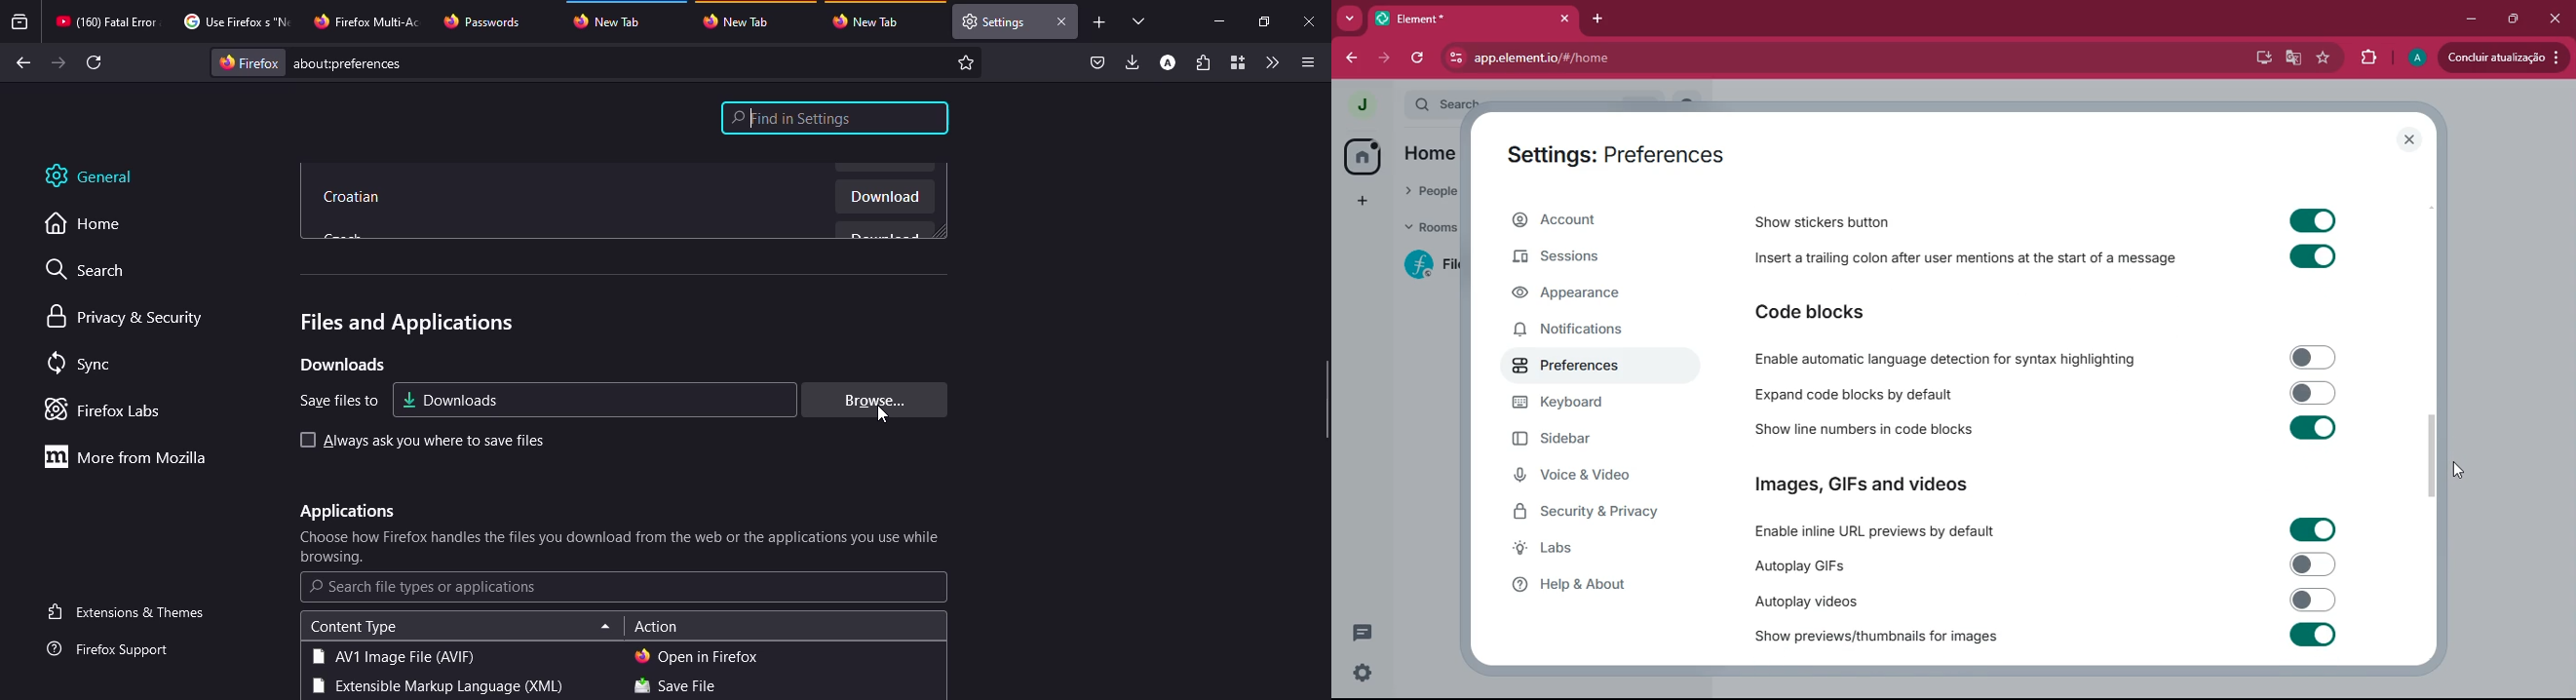  Describe the element at coordinates (1355, 57) in the screenshot. I see `back` at that location.